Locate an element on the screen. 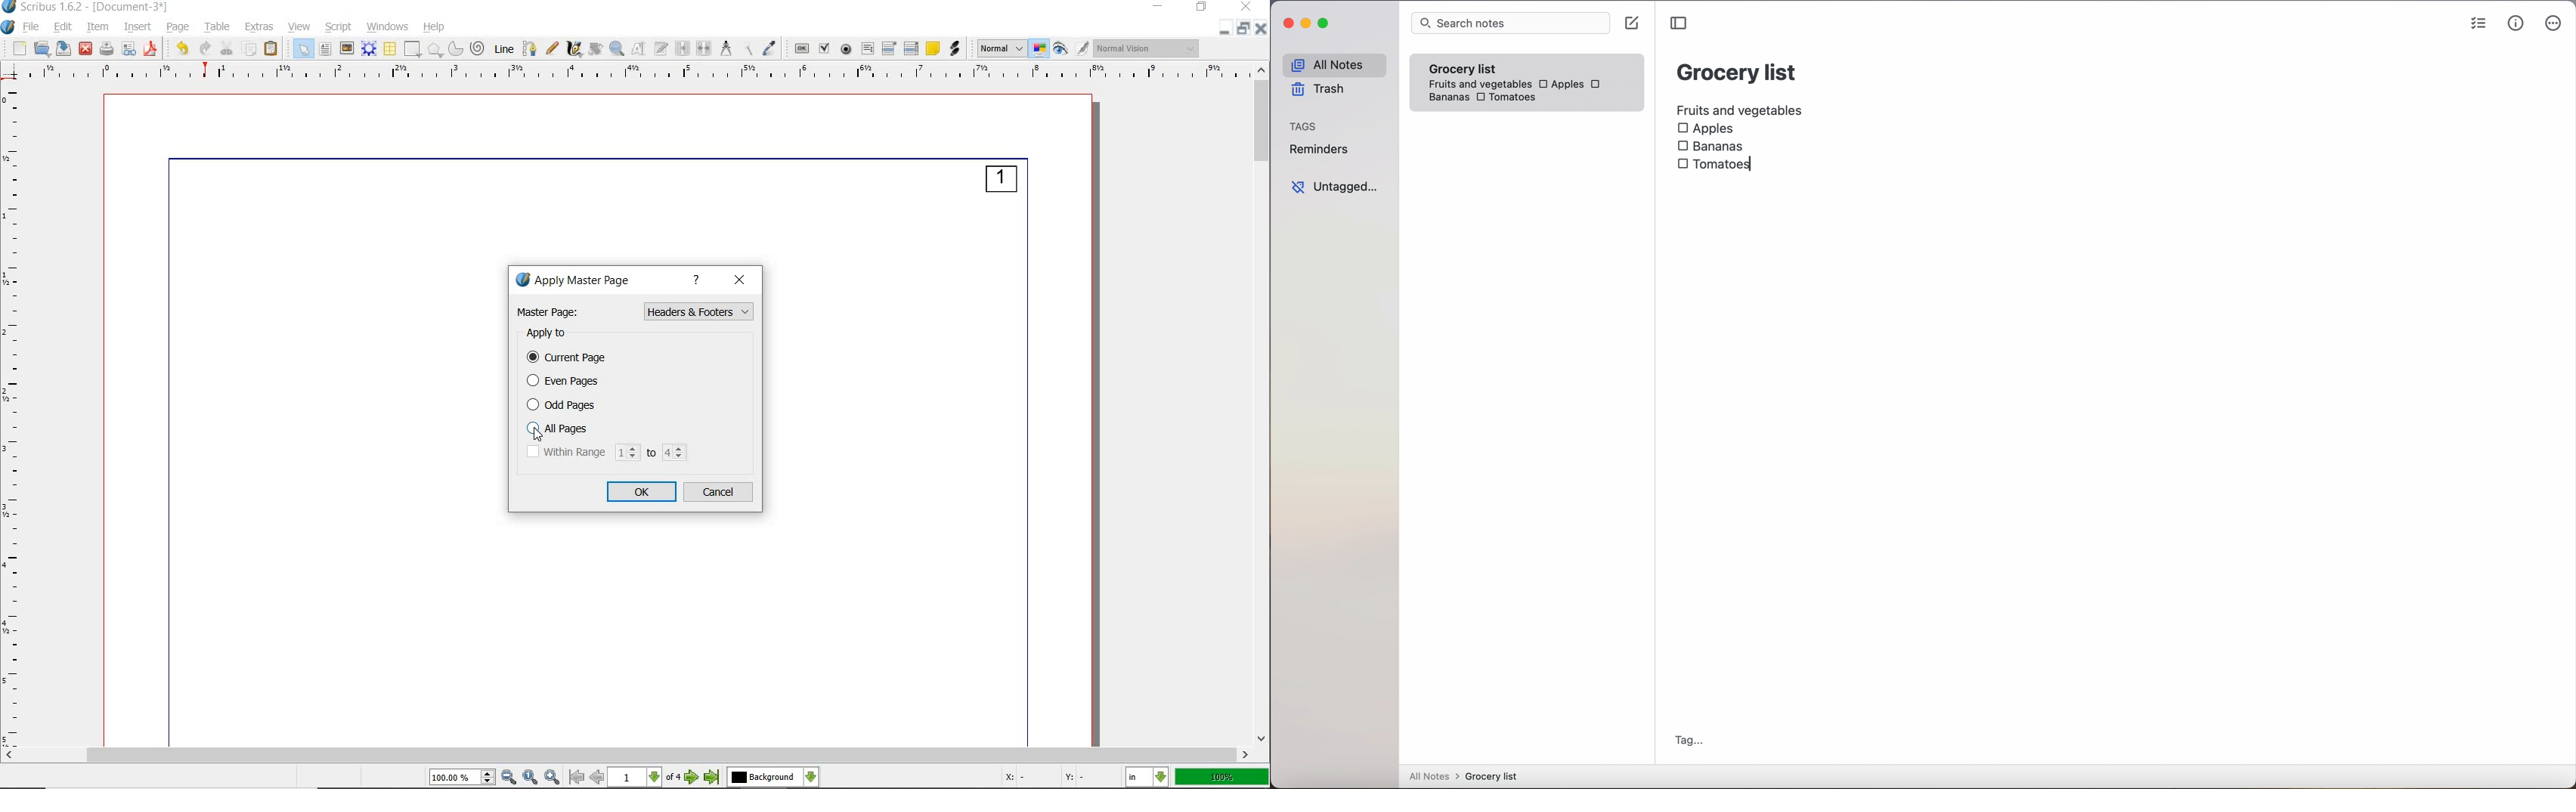 The image size is (2576, 812). select the current layer is located at coordinates (773, 778).